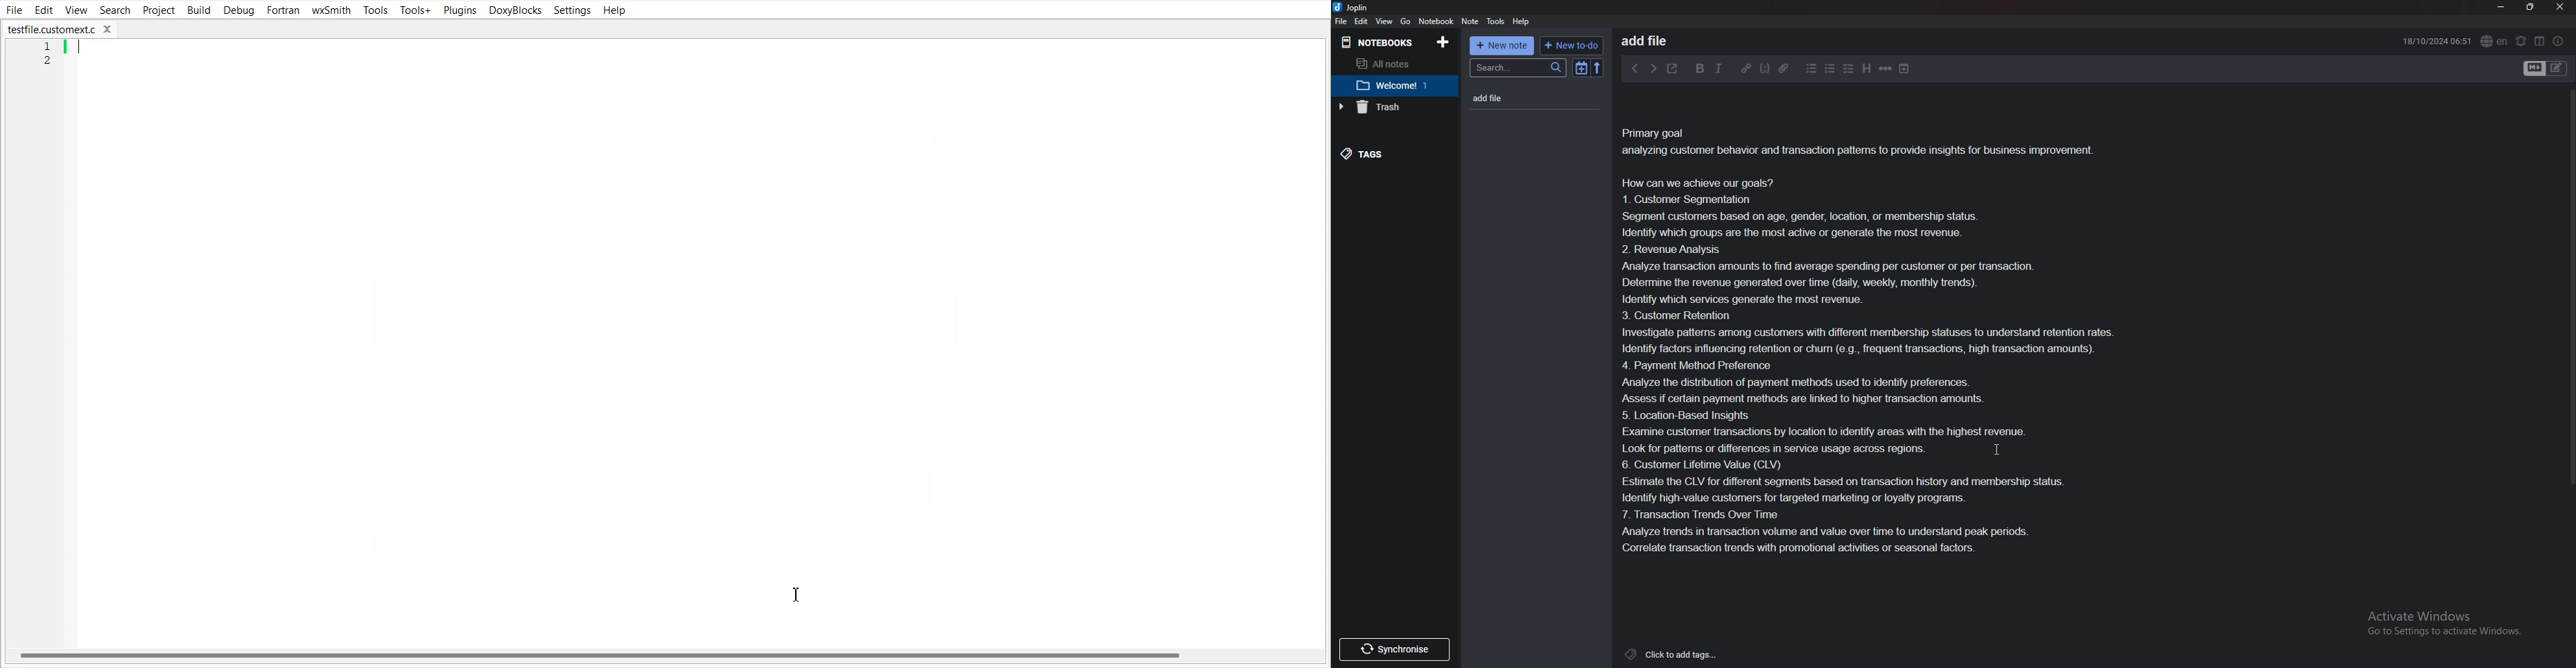 The height and width of the screenshot is (672, 2576). What do you see at coordinates (515, 10) in the screenshot?
I see `DoxyBlocks` at bounding box center [515, 10].